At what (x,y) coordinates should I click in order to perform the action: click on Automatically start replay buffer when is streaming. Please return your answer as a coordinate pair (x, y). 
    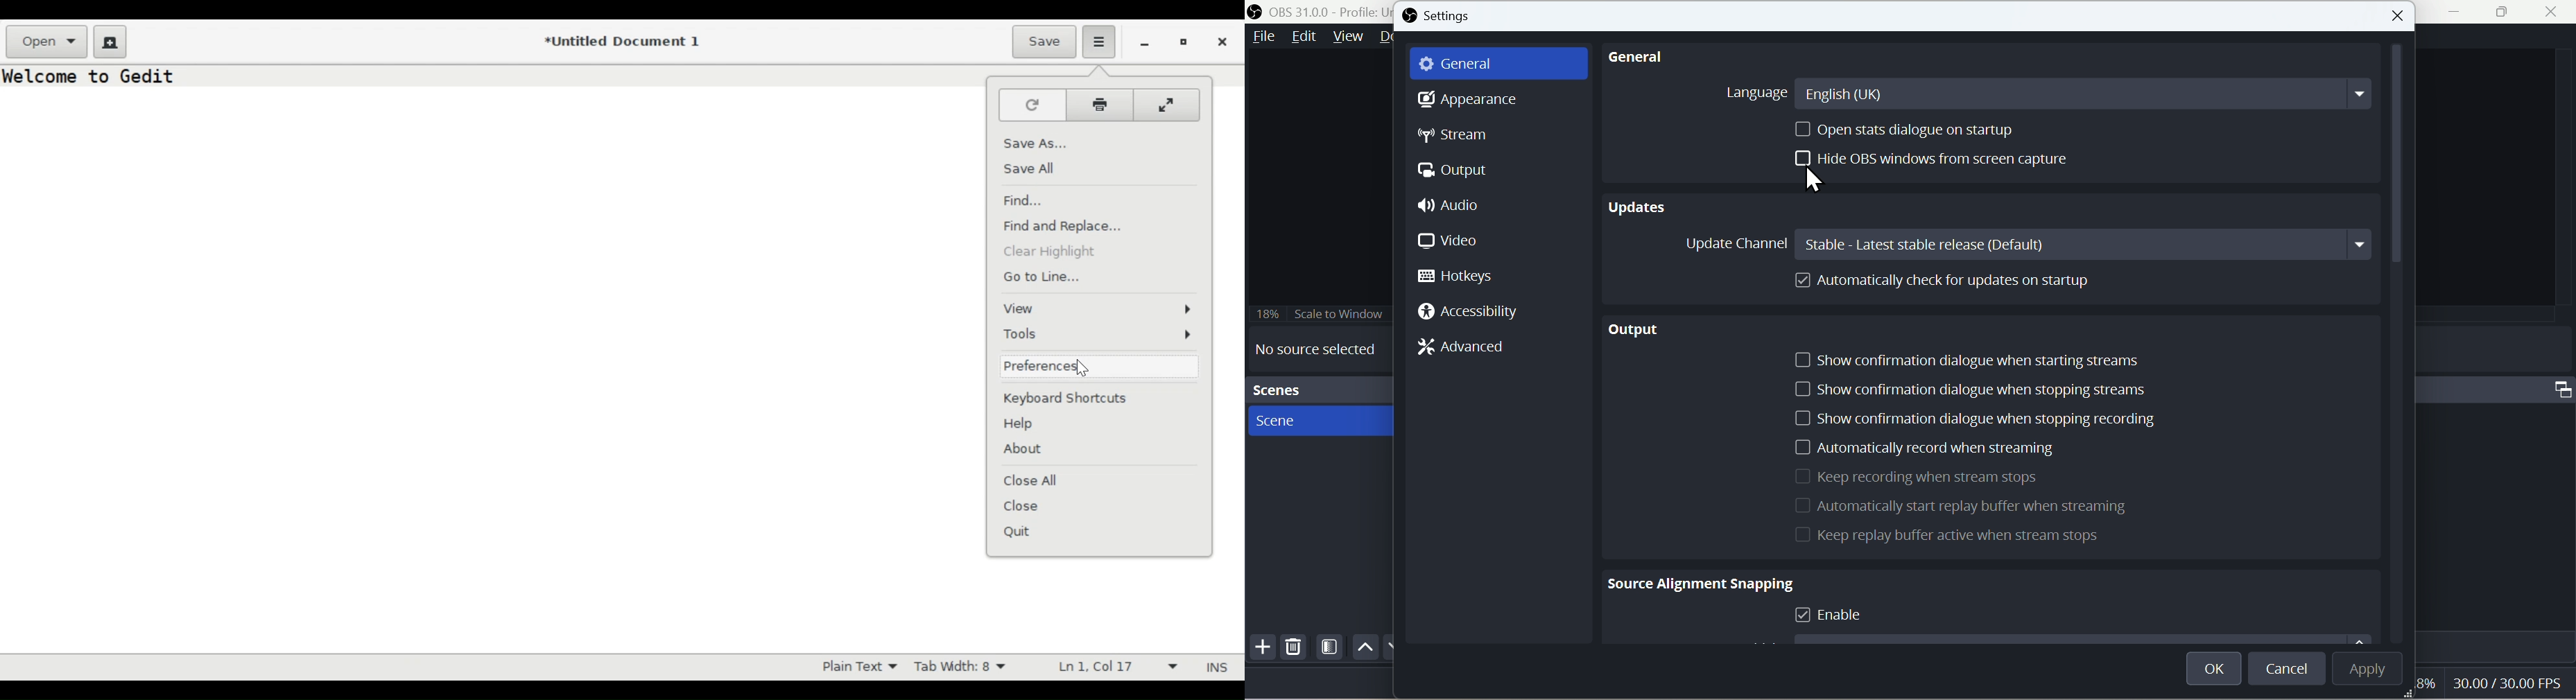
    Looking at the image, I should click on (1961, 507).